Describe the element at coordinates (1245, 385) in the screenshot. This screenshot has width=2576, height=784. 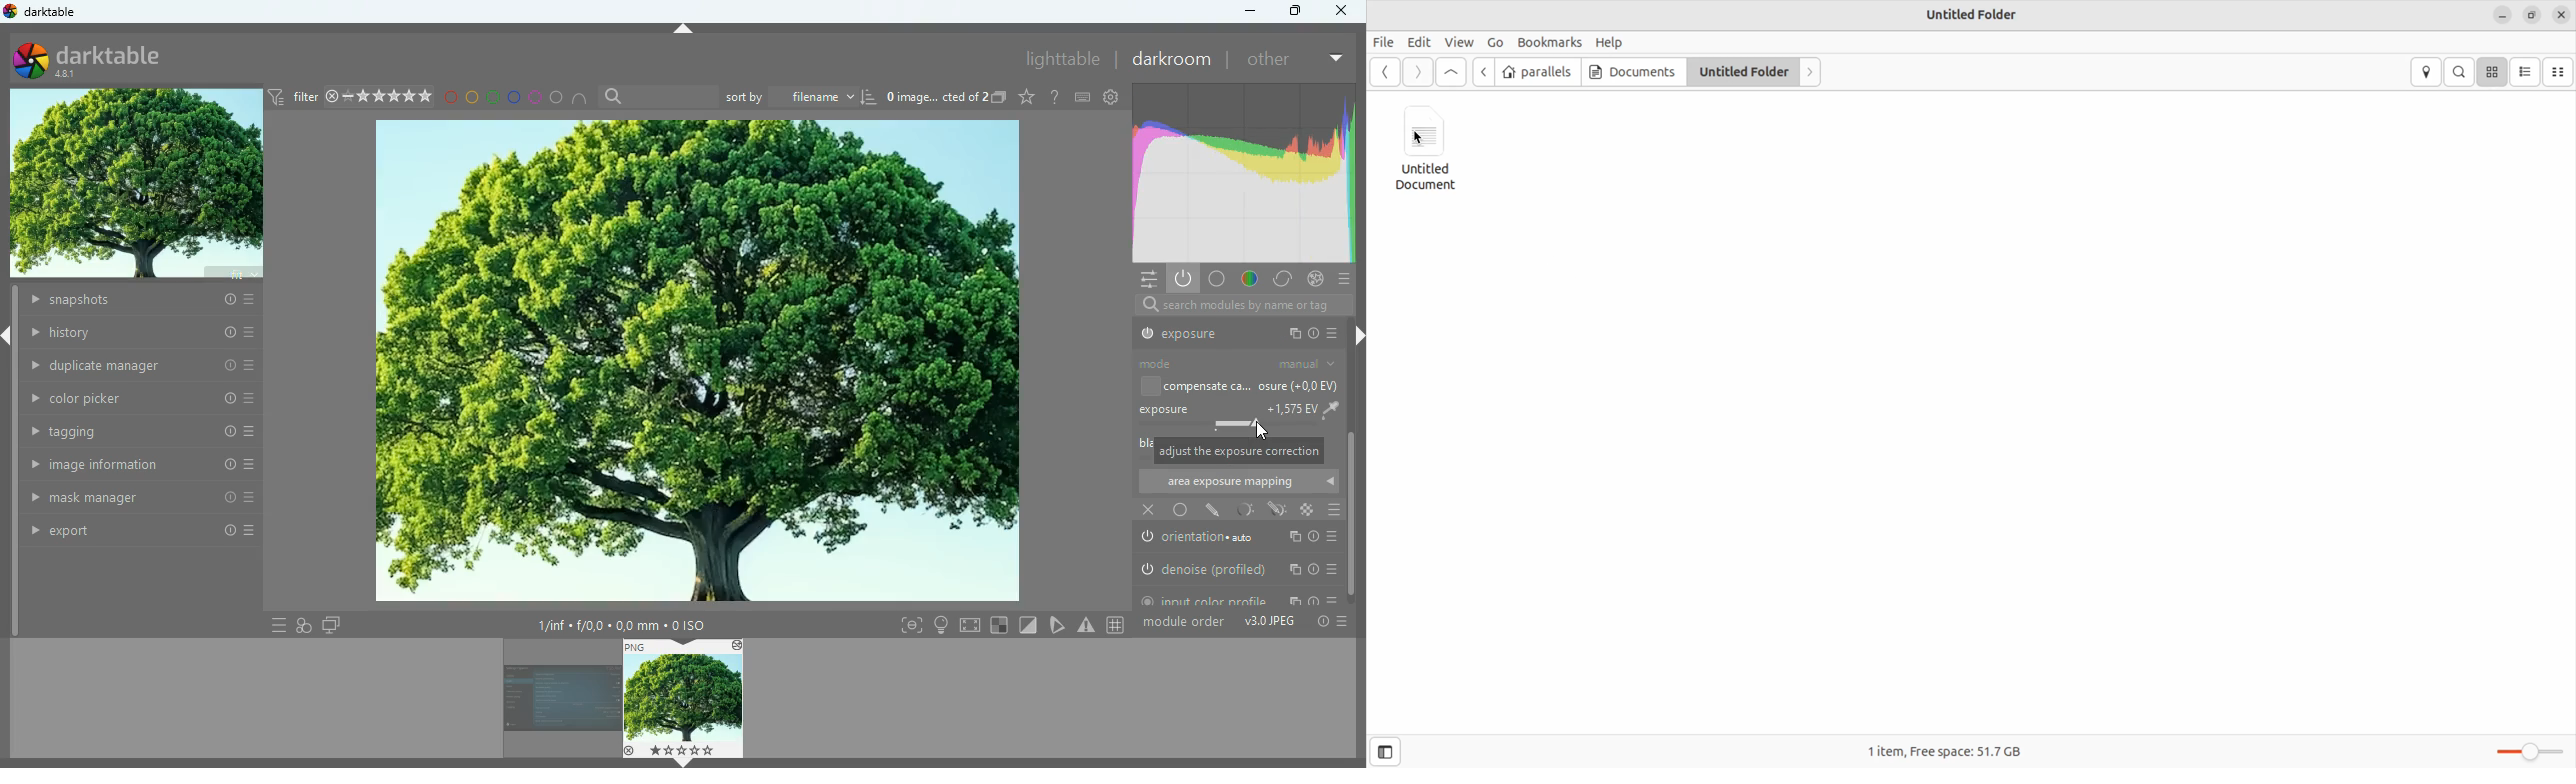
I see `compensate` at that location.